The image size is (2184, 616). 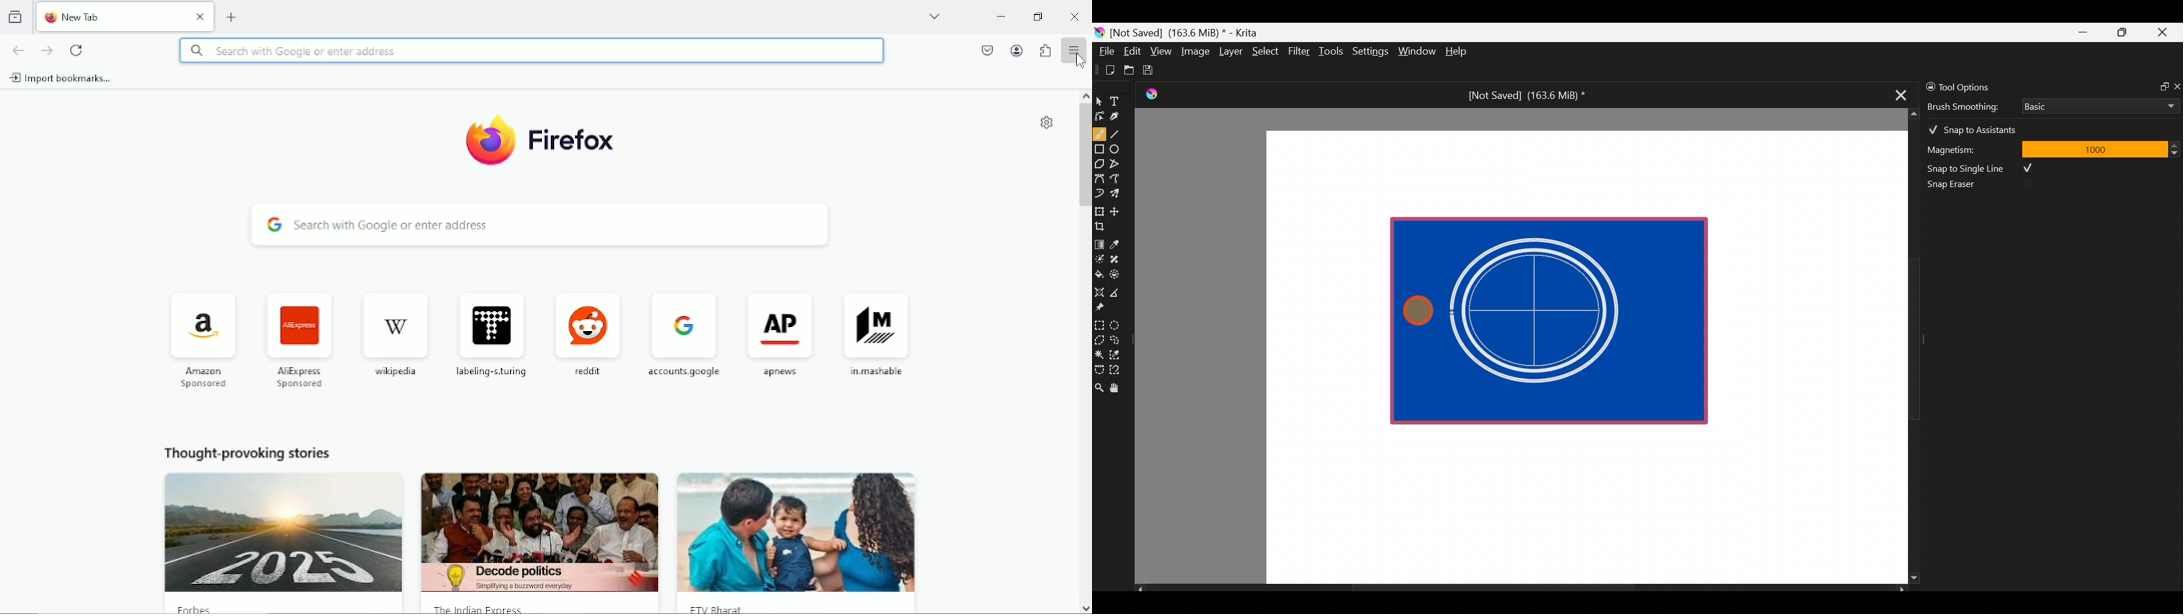 What do you see at coordinates (1978, 127) in the screenshot?
I see `Snap to assistants` at bounding box center [1978, 127].